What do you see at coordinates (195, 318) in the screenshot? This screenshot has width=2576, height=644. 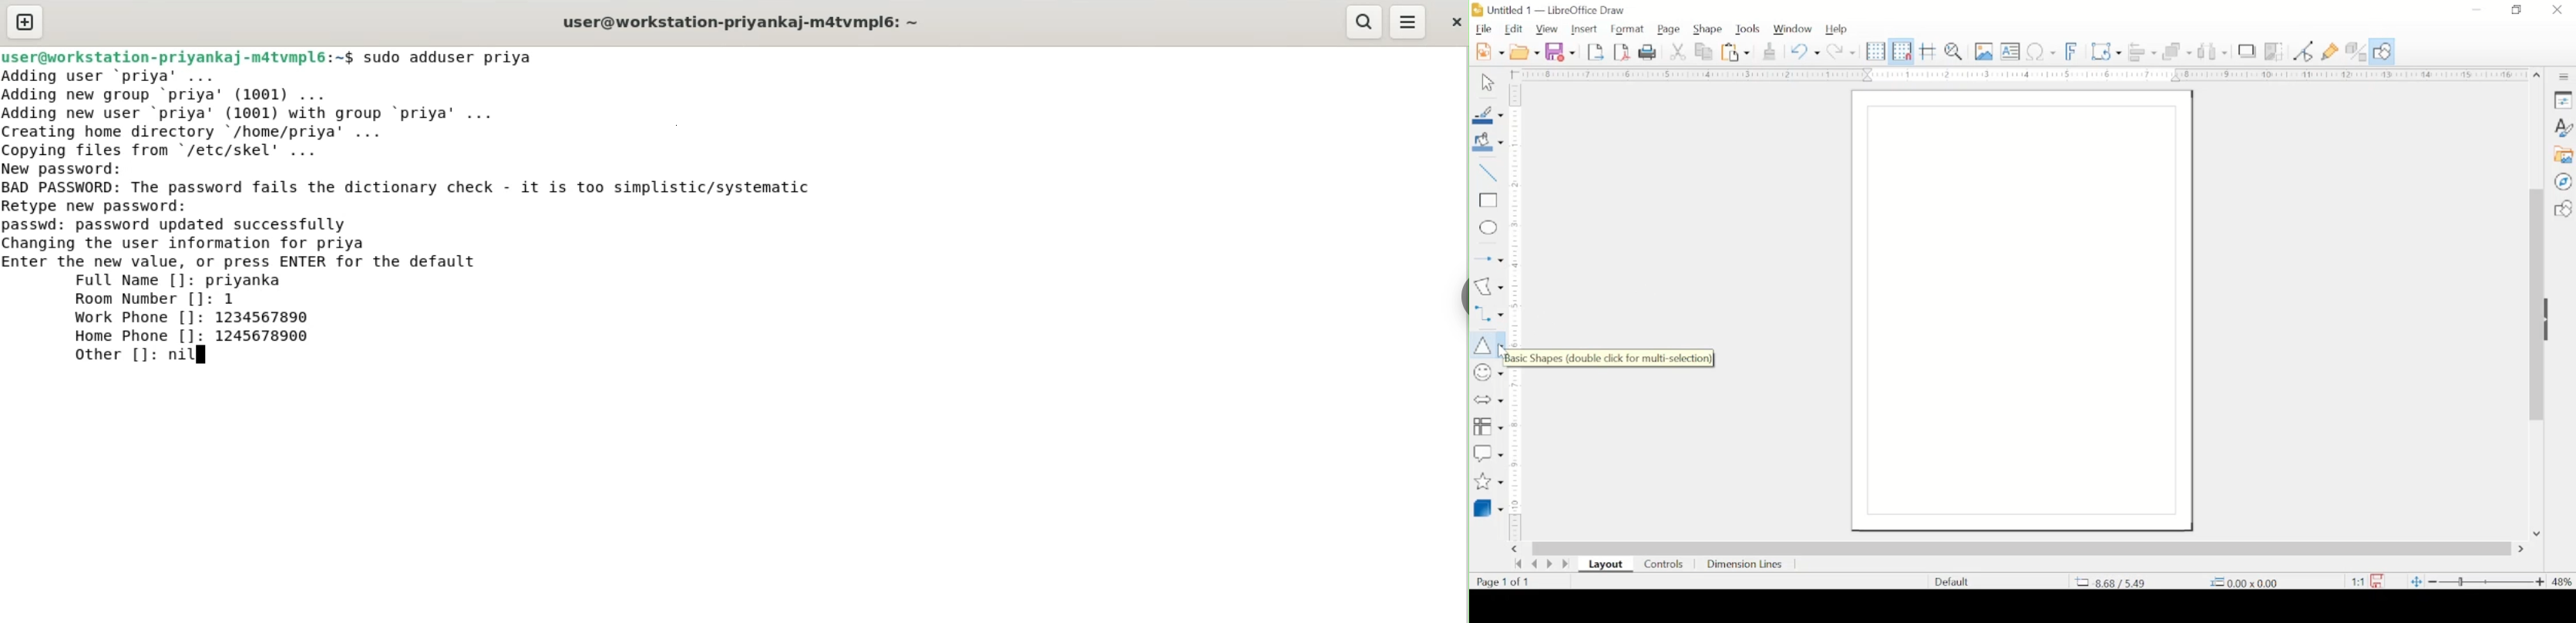 I see `Work Phone []: 1234567890` at bounding box center [195, 318].